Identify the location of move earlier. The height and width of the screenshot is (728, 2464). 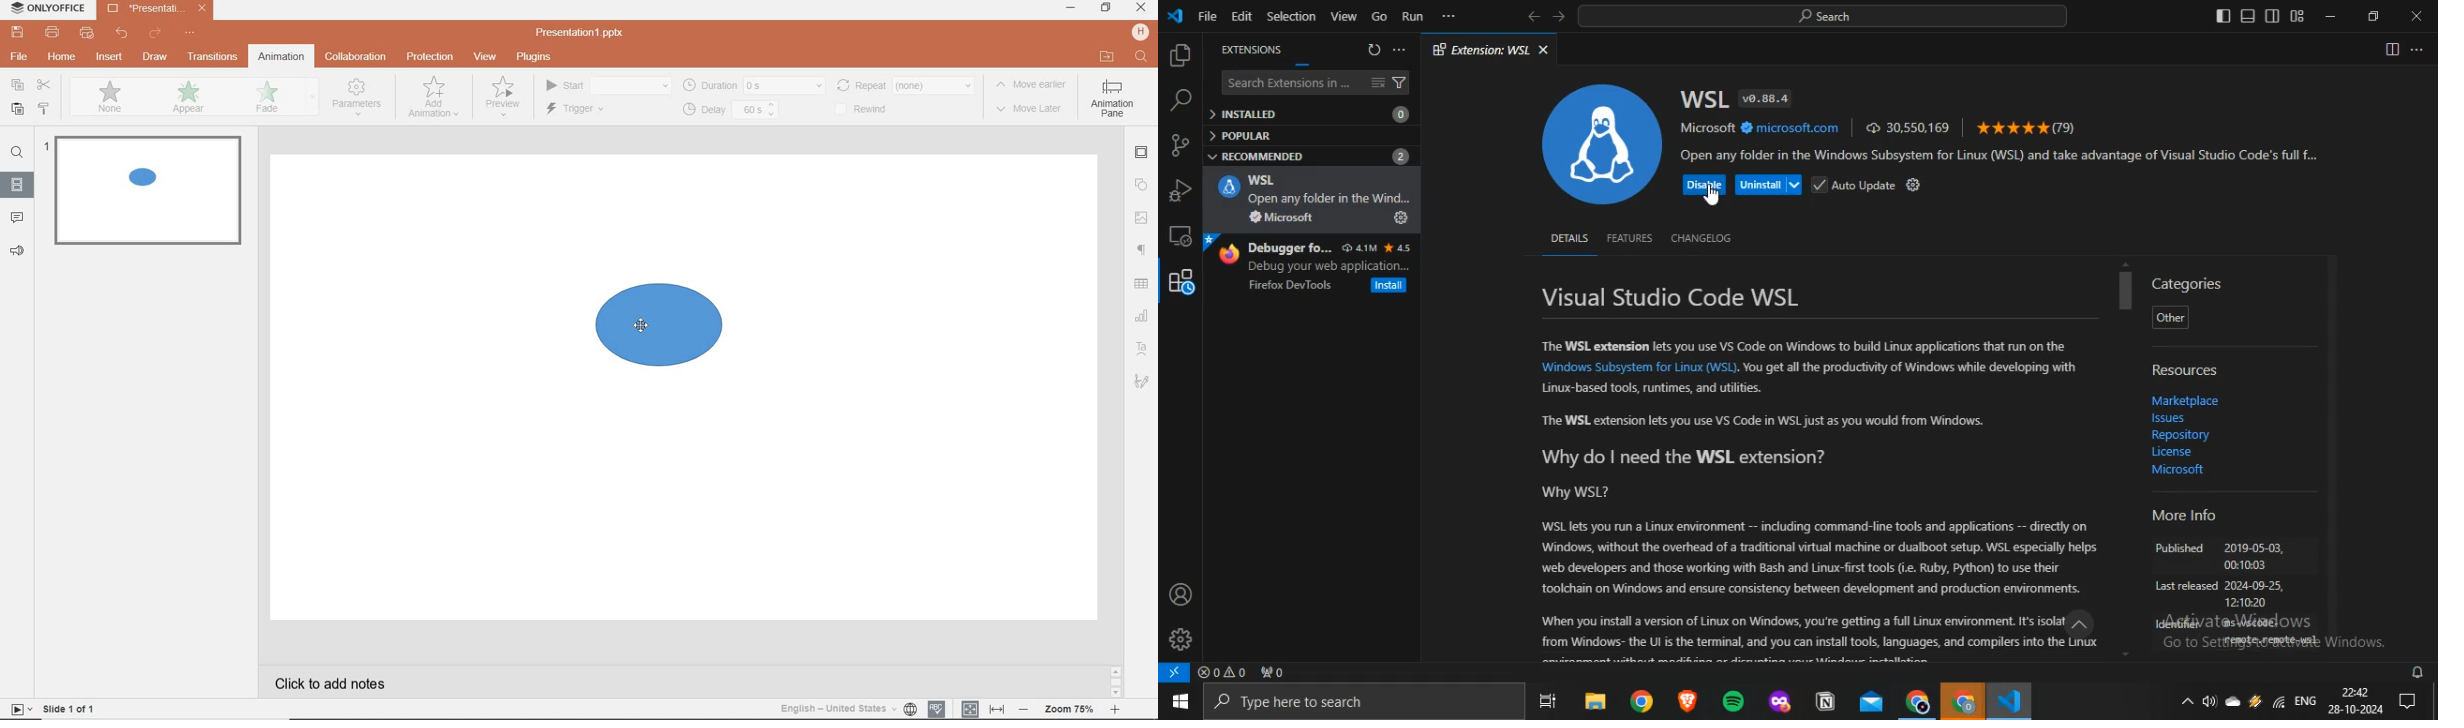
(1035, 86).